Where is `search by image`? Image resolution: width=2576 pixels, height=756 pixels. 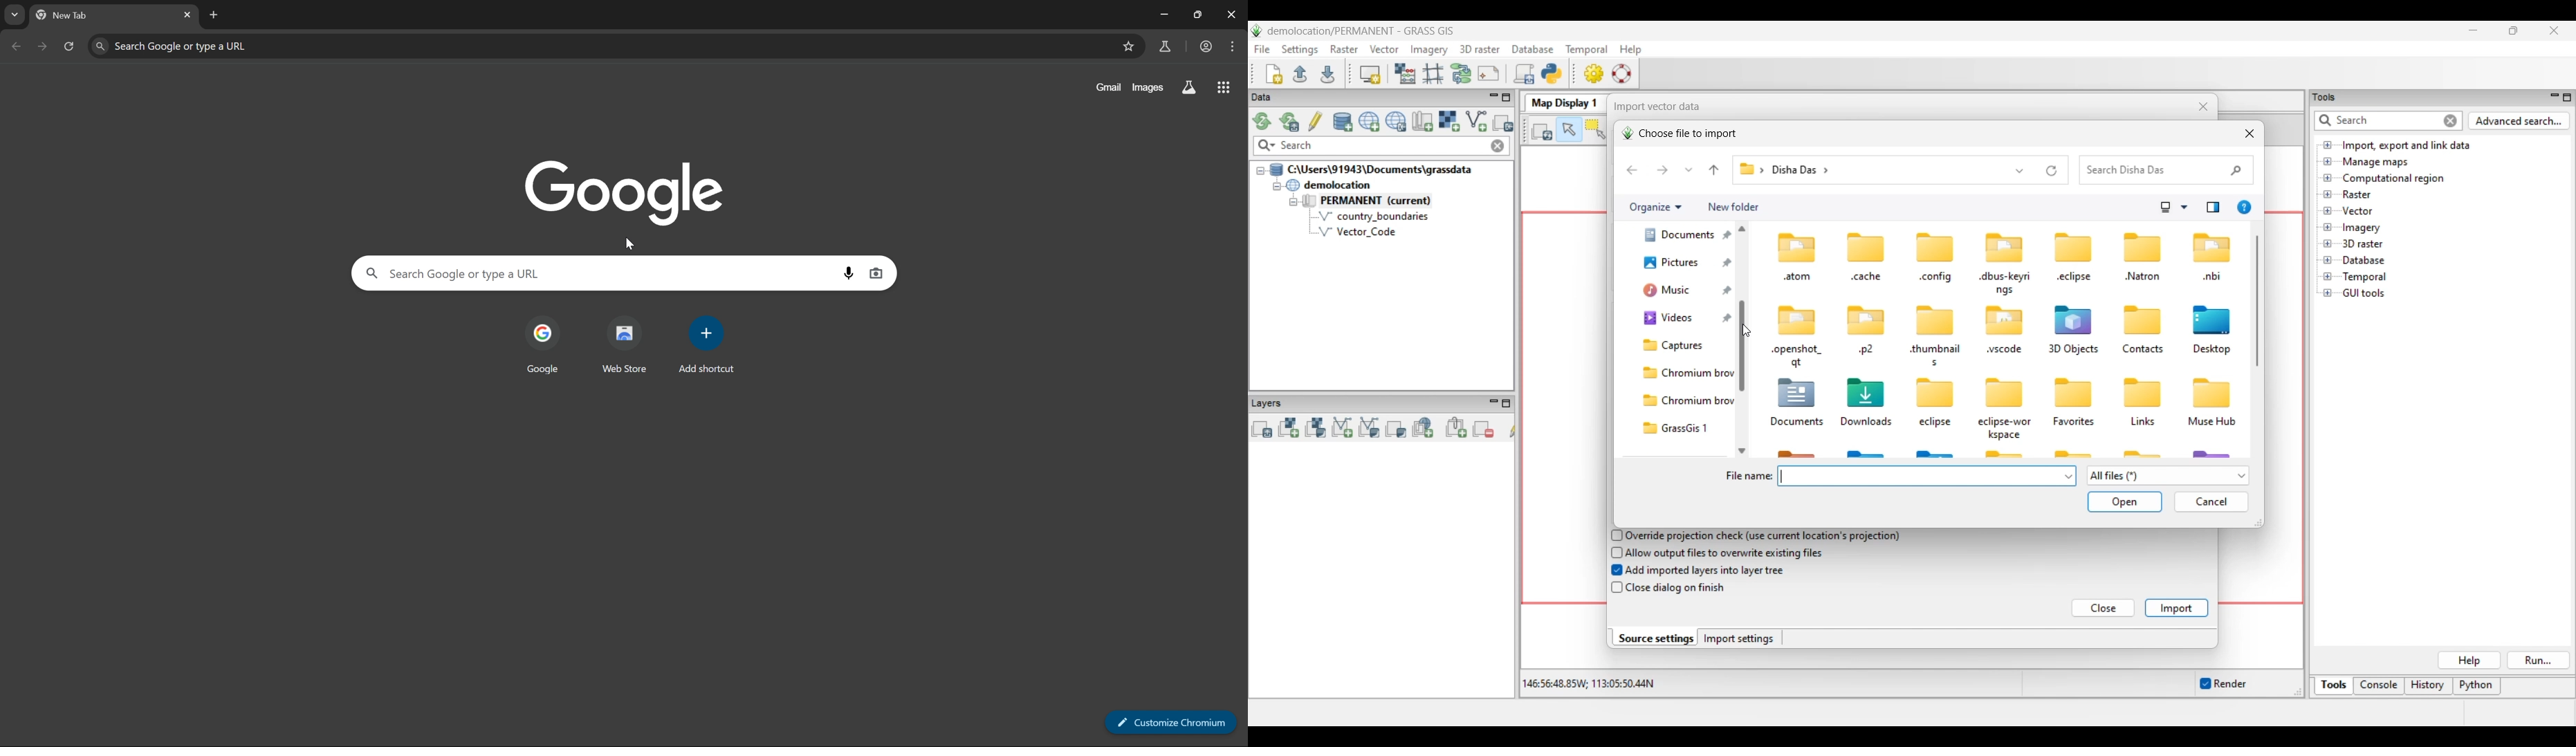 search by image is located at coordinates (877, 272).